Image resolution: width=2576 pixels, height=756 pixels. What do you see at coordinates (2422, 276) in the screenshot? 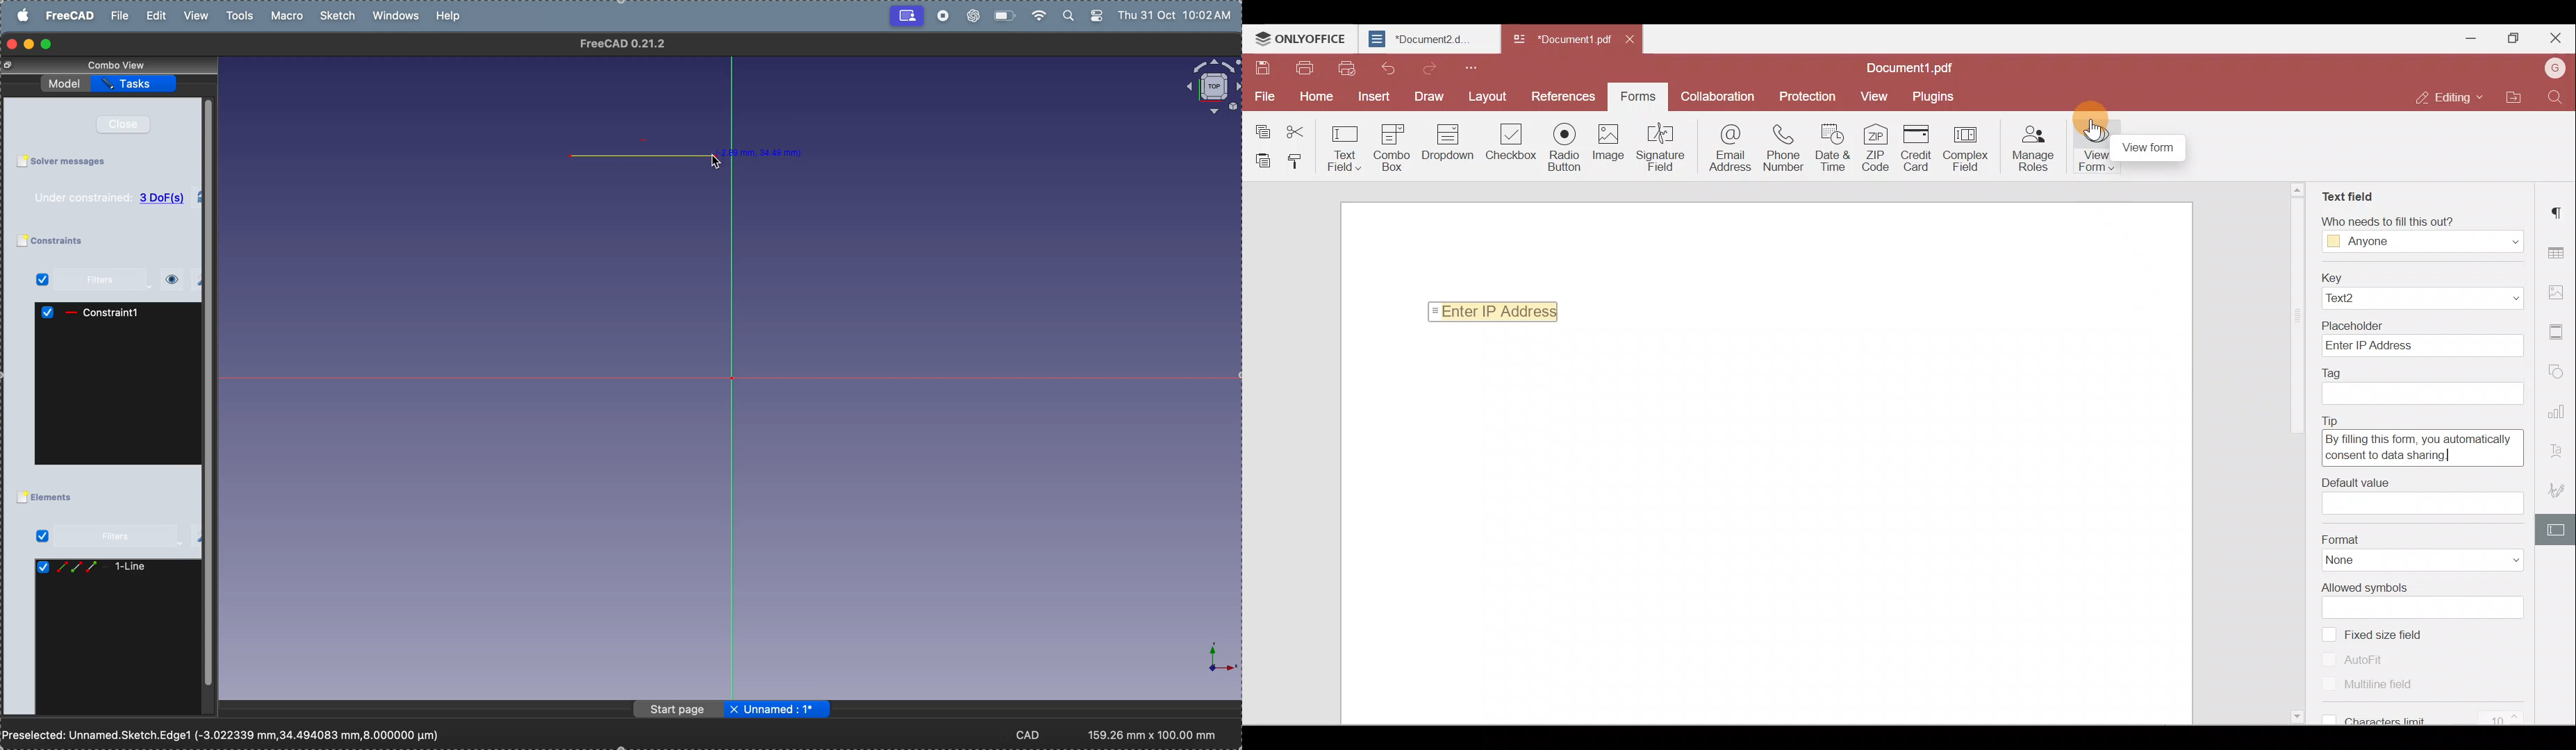
I see `Key` at bounding box center [2422, 276].